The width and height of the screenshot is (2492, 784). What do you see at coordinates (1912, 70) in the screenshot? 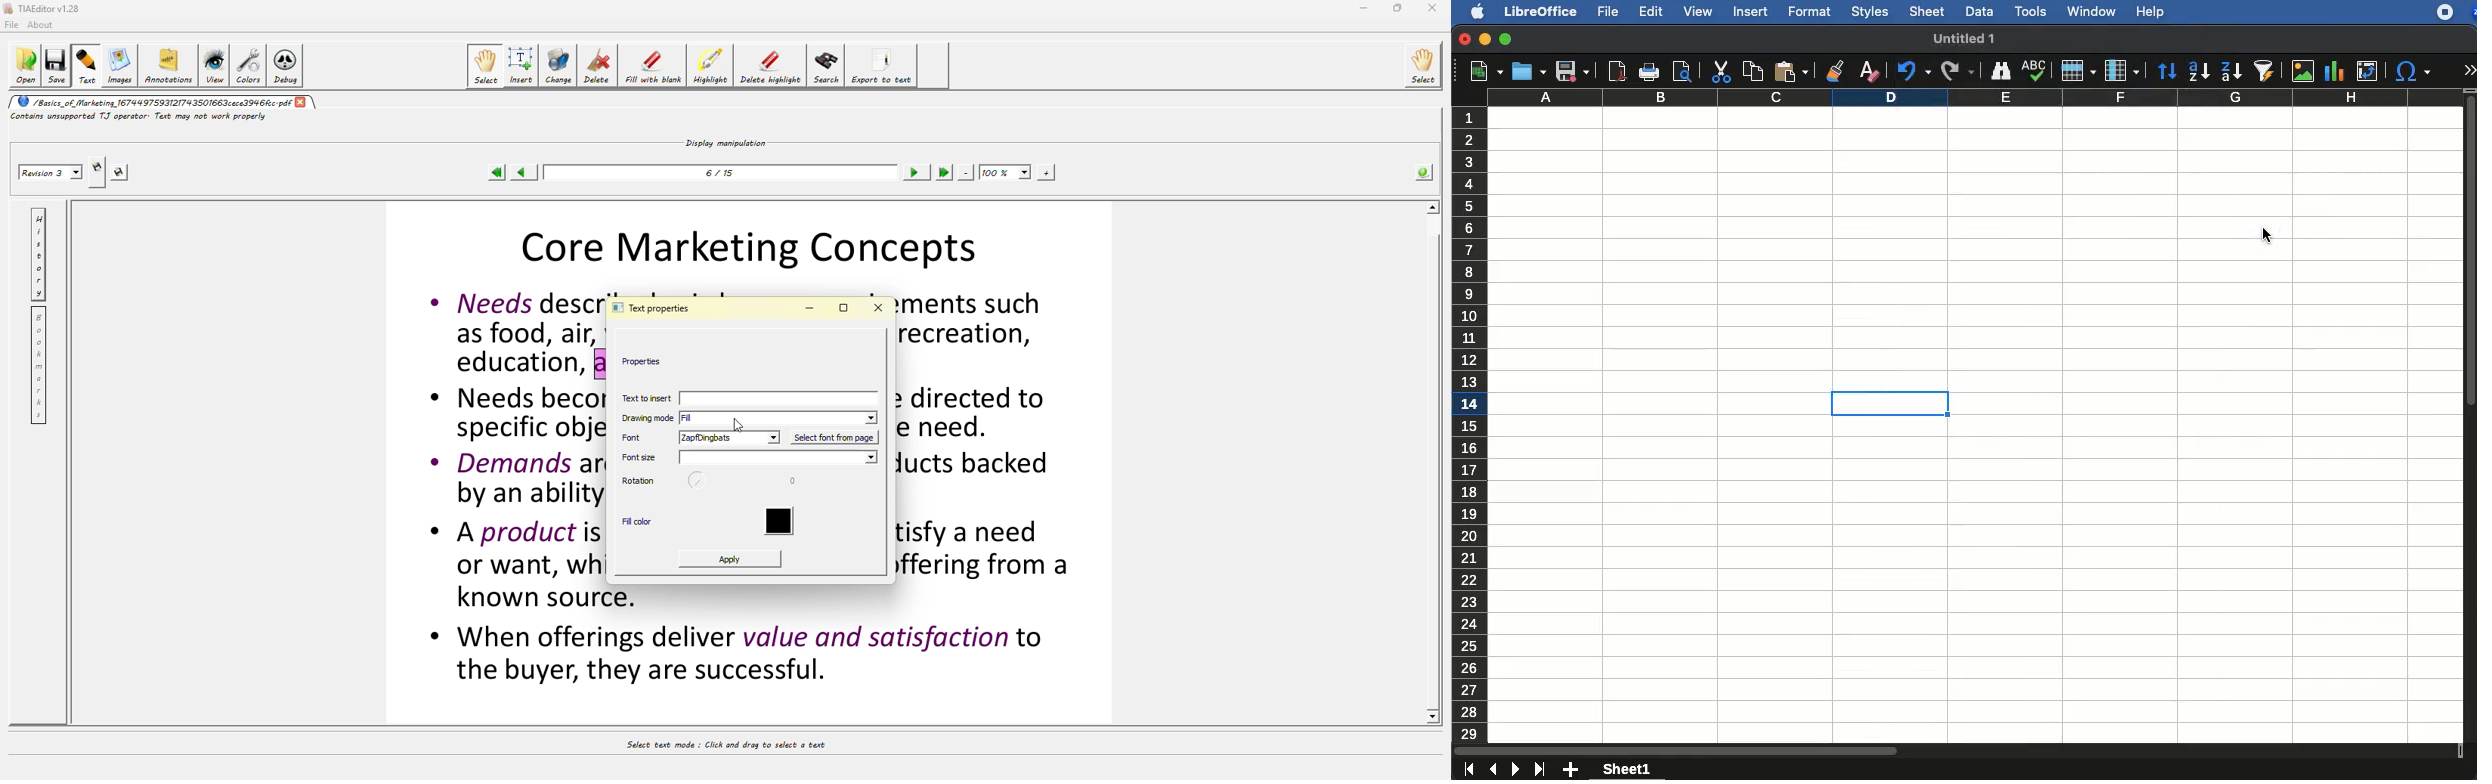
I see `undo` at bounding box center [1912, 70].